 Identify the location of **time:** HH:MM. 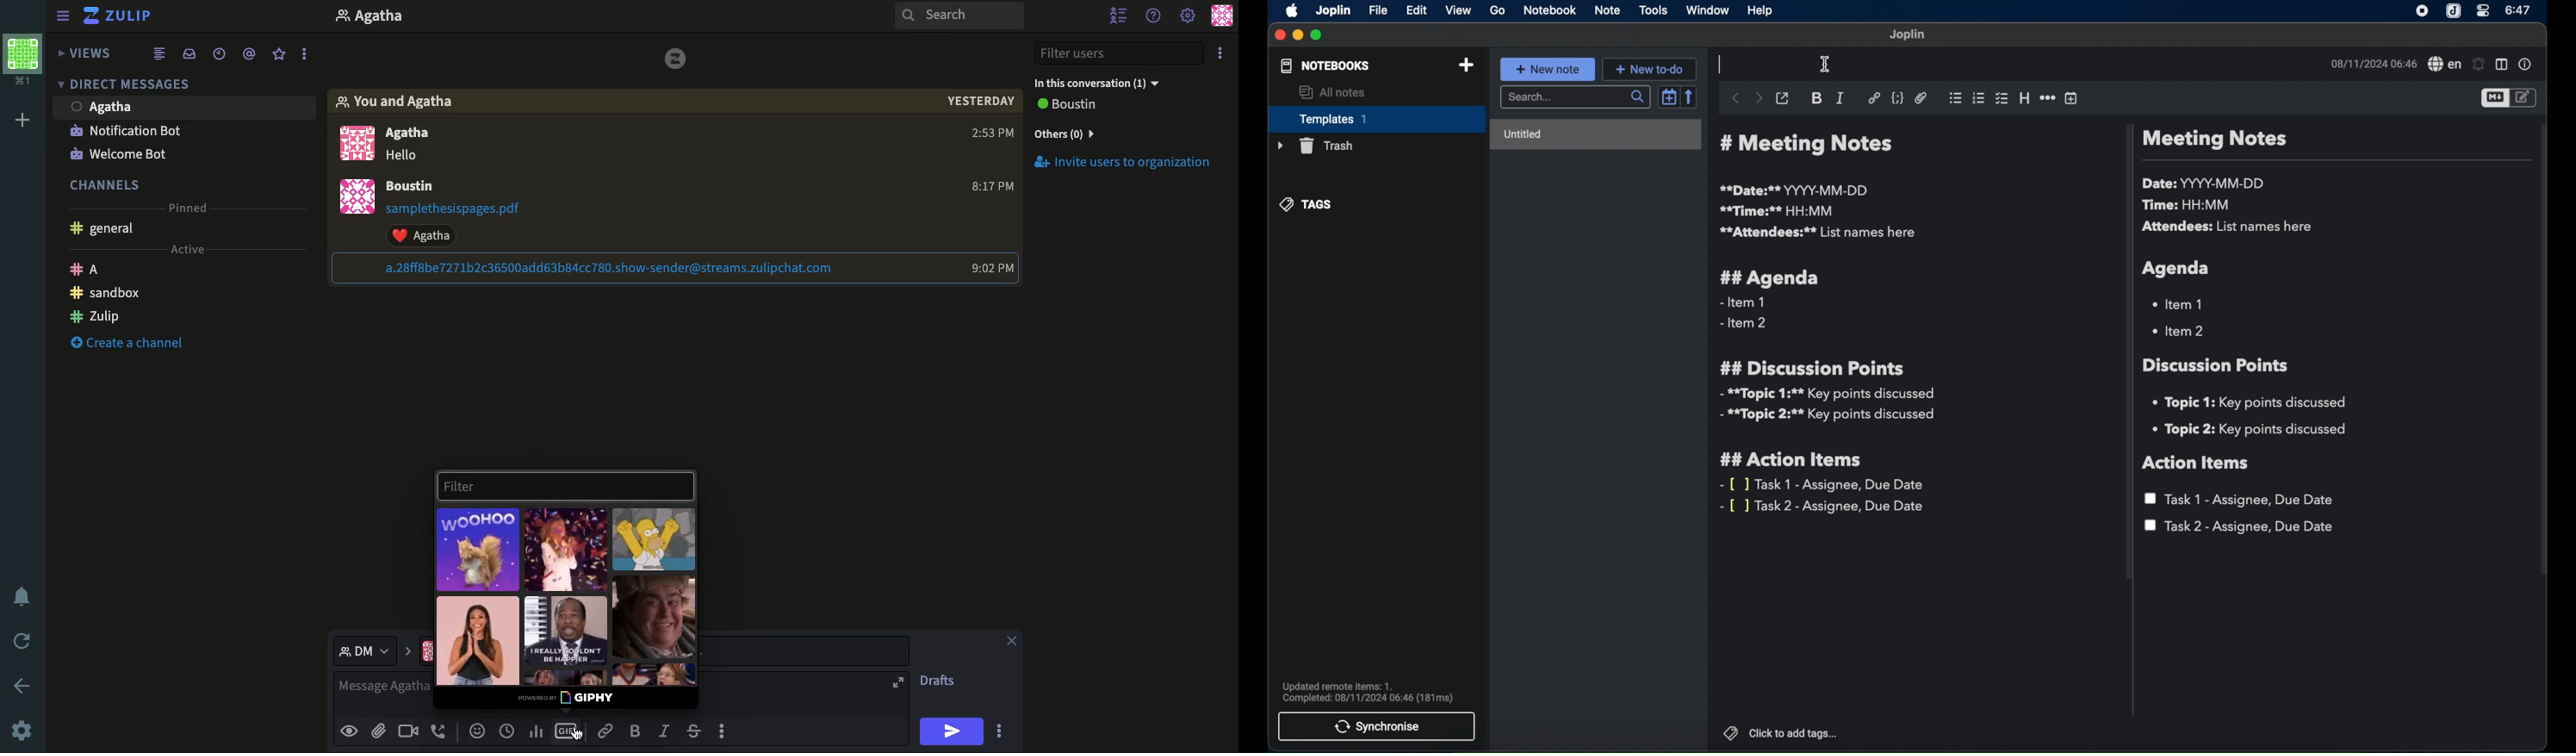
(1777, 211).